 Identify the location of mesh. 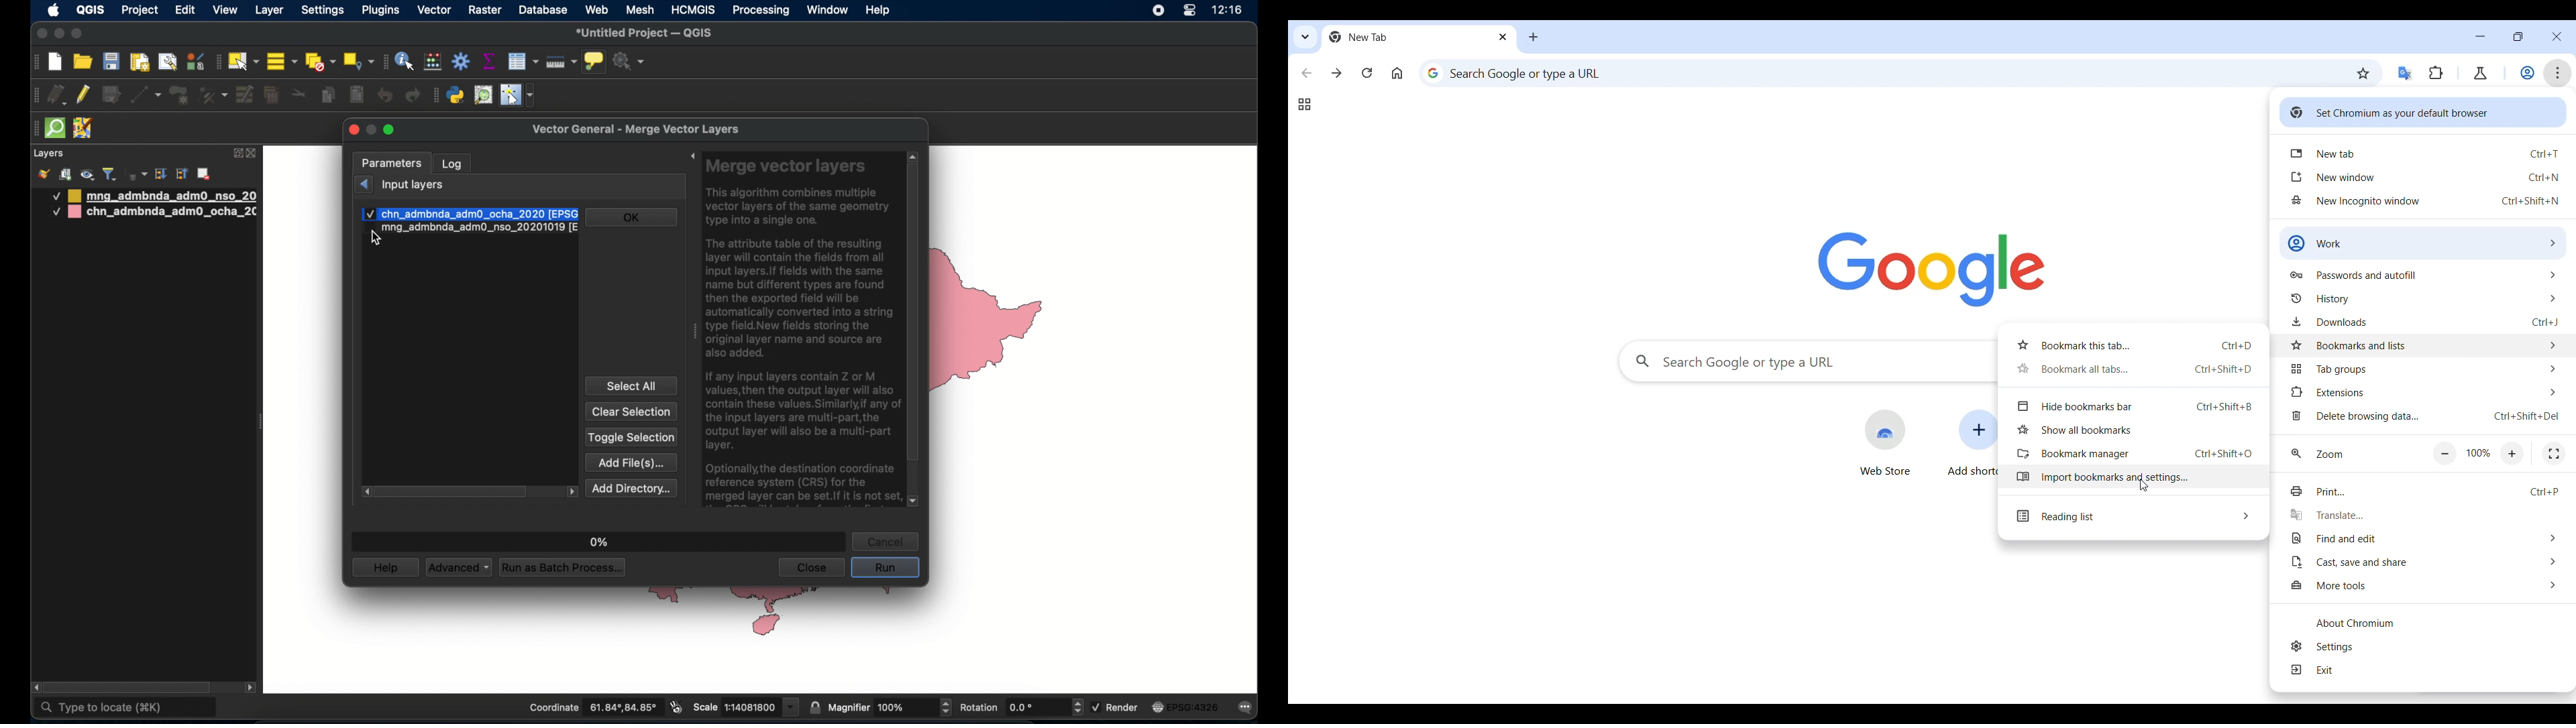
(641, 9).